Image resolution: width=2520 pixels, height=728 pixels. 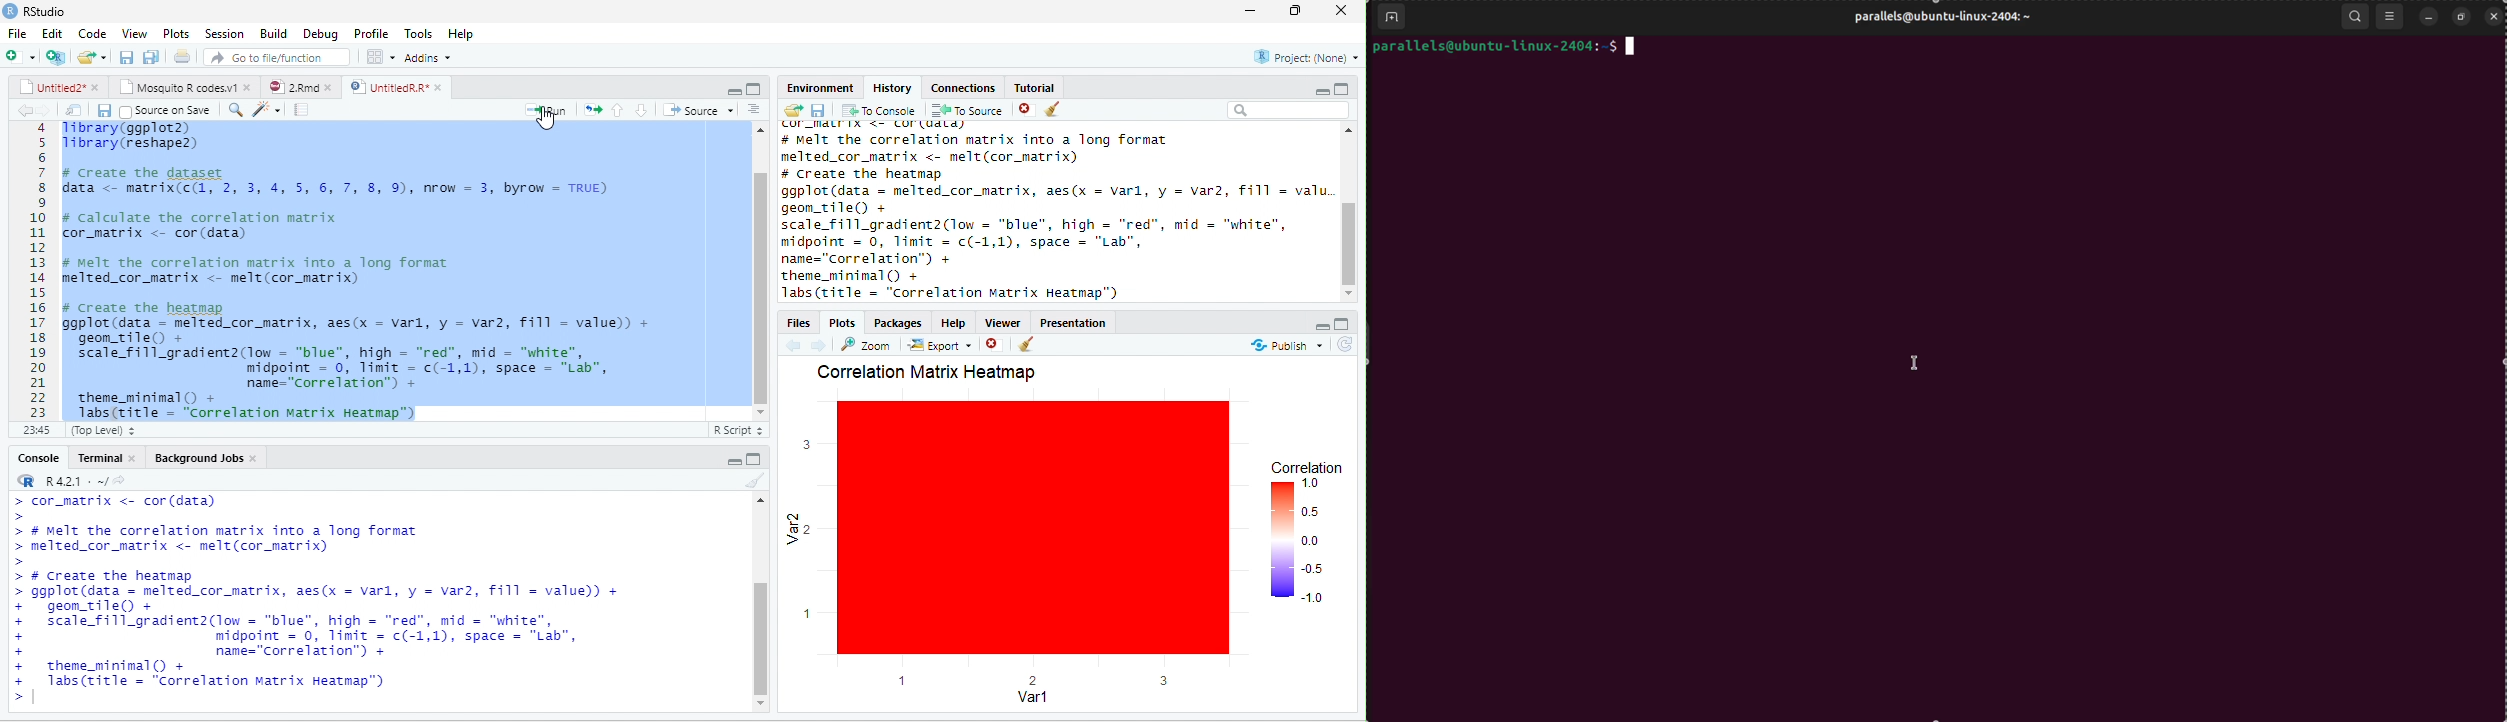 I want to click on help, so click(x=951, y=322).